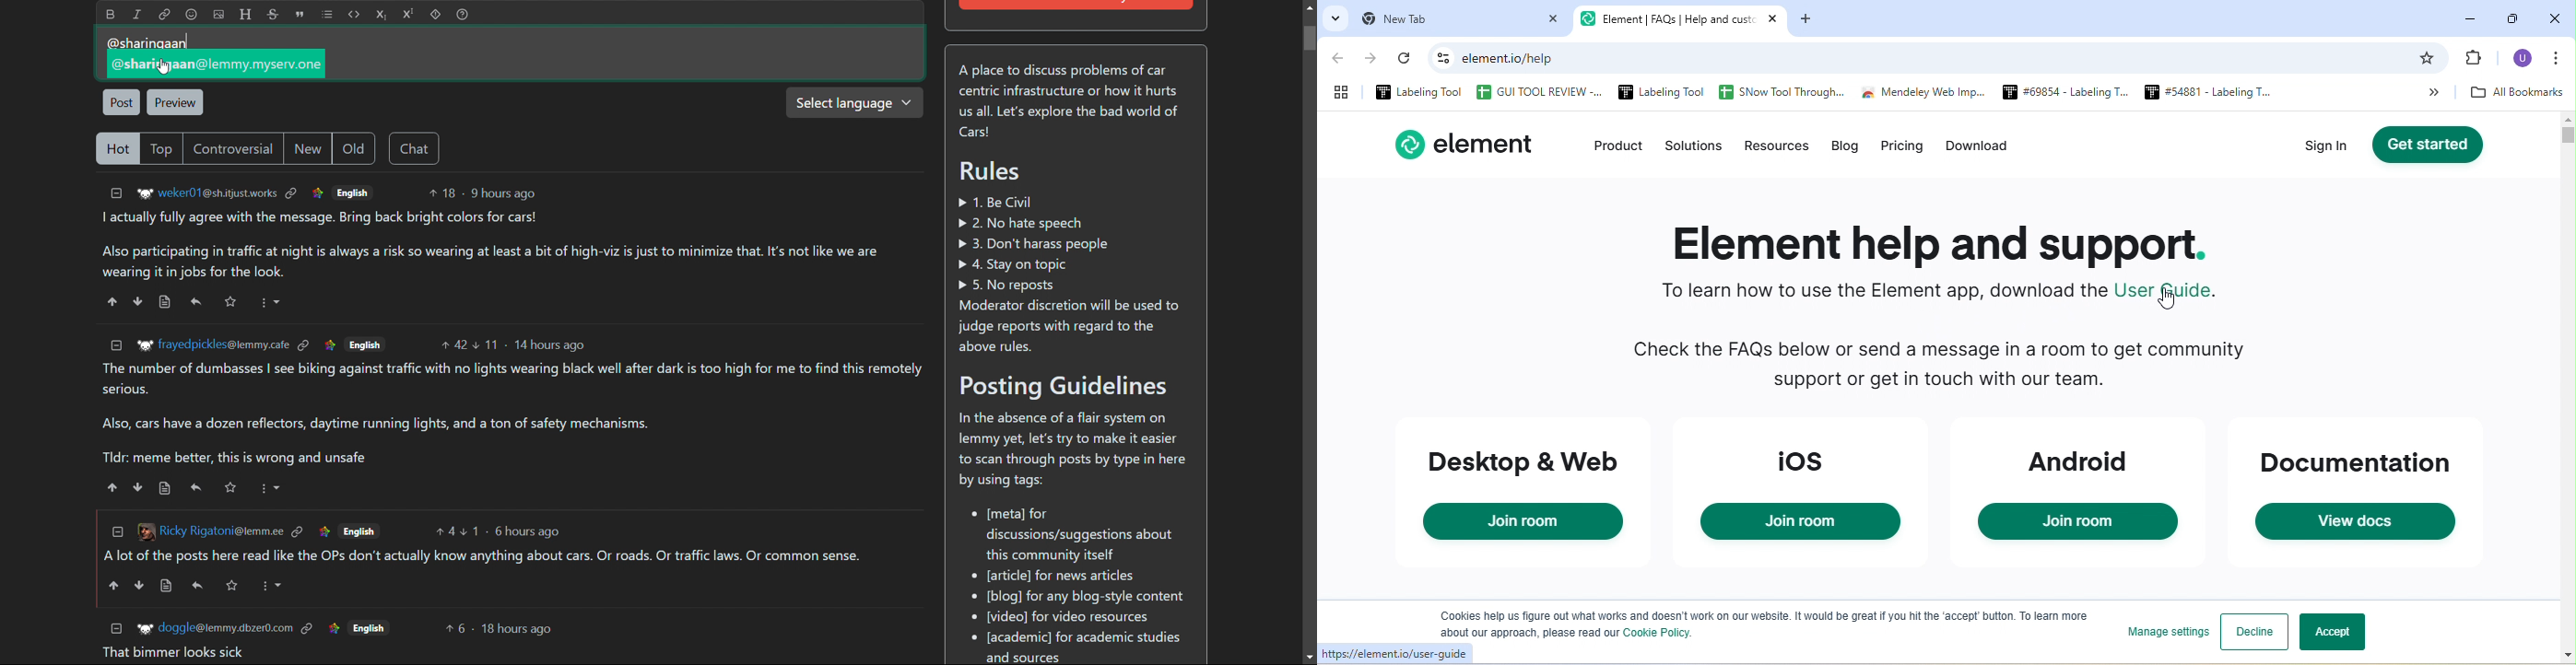 Image resolution: width=2576 pixels, height=672 pixels. I want to click on list, so click(327, 14).